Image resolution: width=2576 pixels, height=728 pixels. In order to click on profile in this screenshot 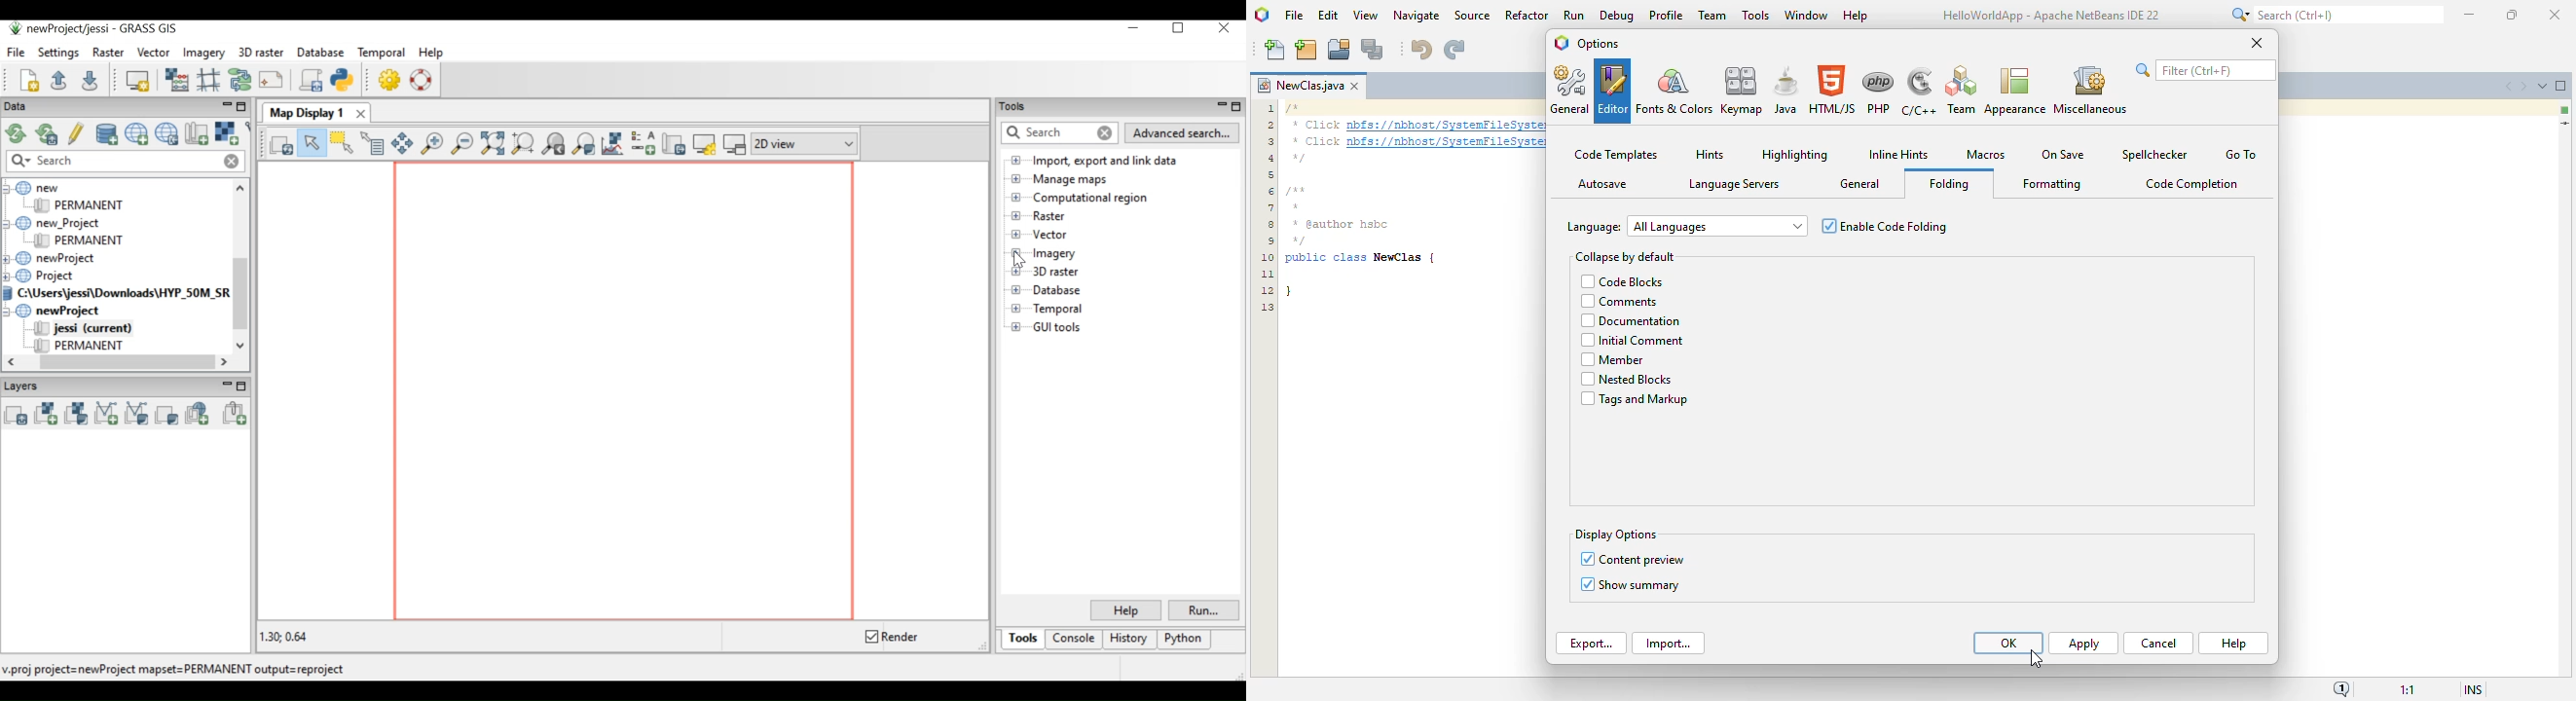, I will do `click(1667, 15)`.